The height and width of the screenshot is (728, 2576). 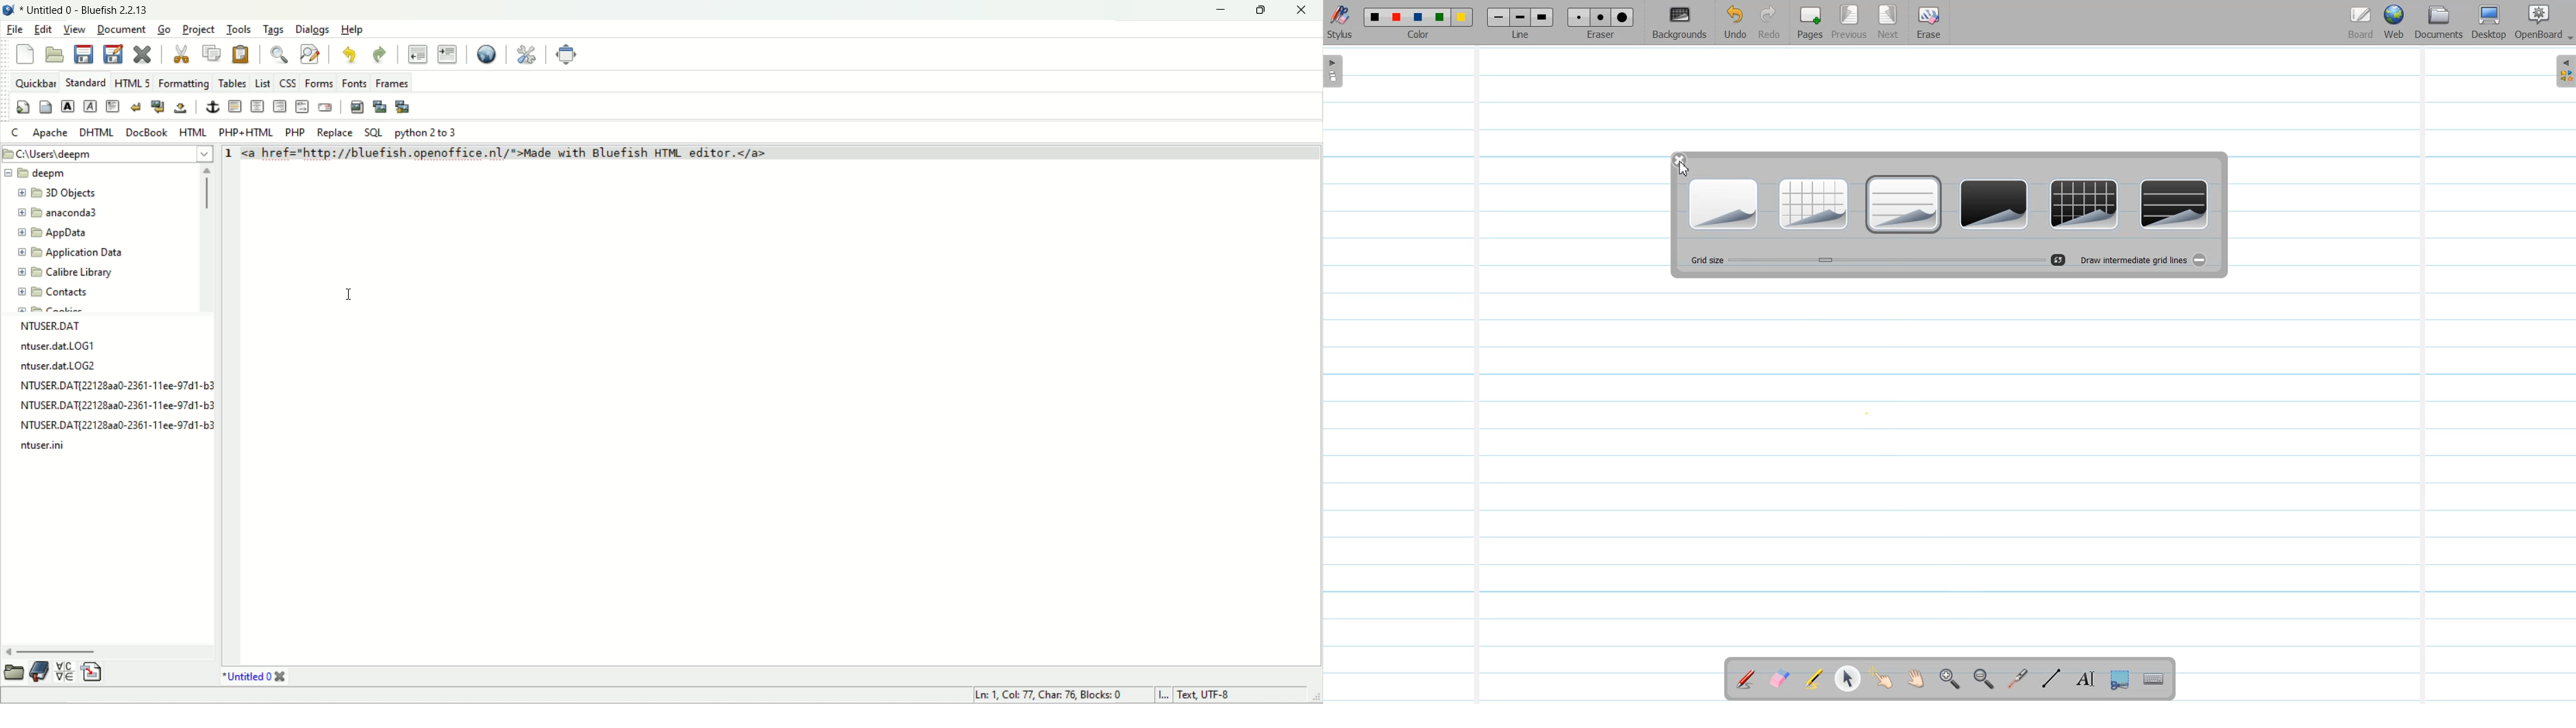 What do you see at coordinates (1044, 696) in the screenshot?
I see `ln, col, char, blocks` at bounding box center [1044, 696].